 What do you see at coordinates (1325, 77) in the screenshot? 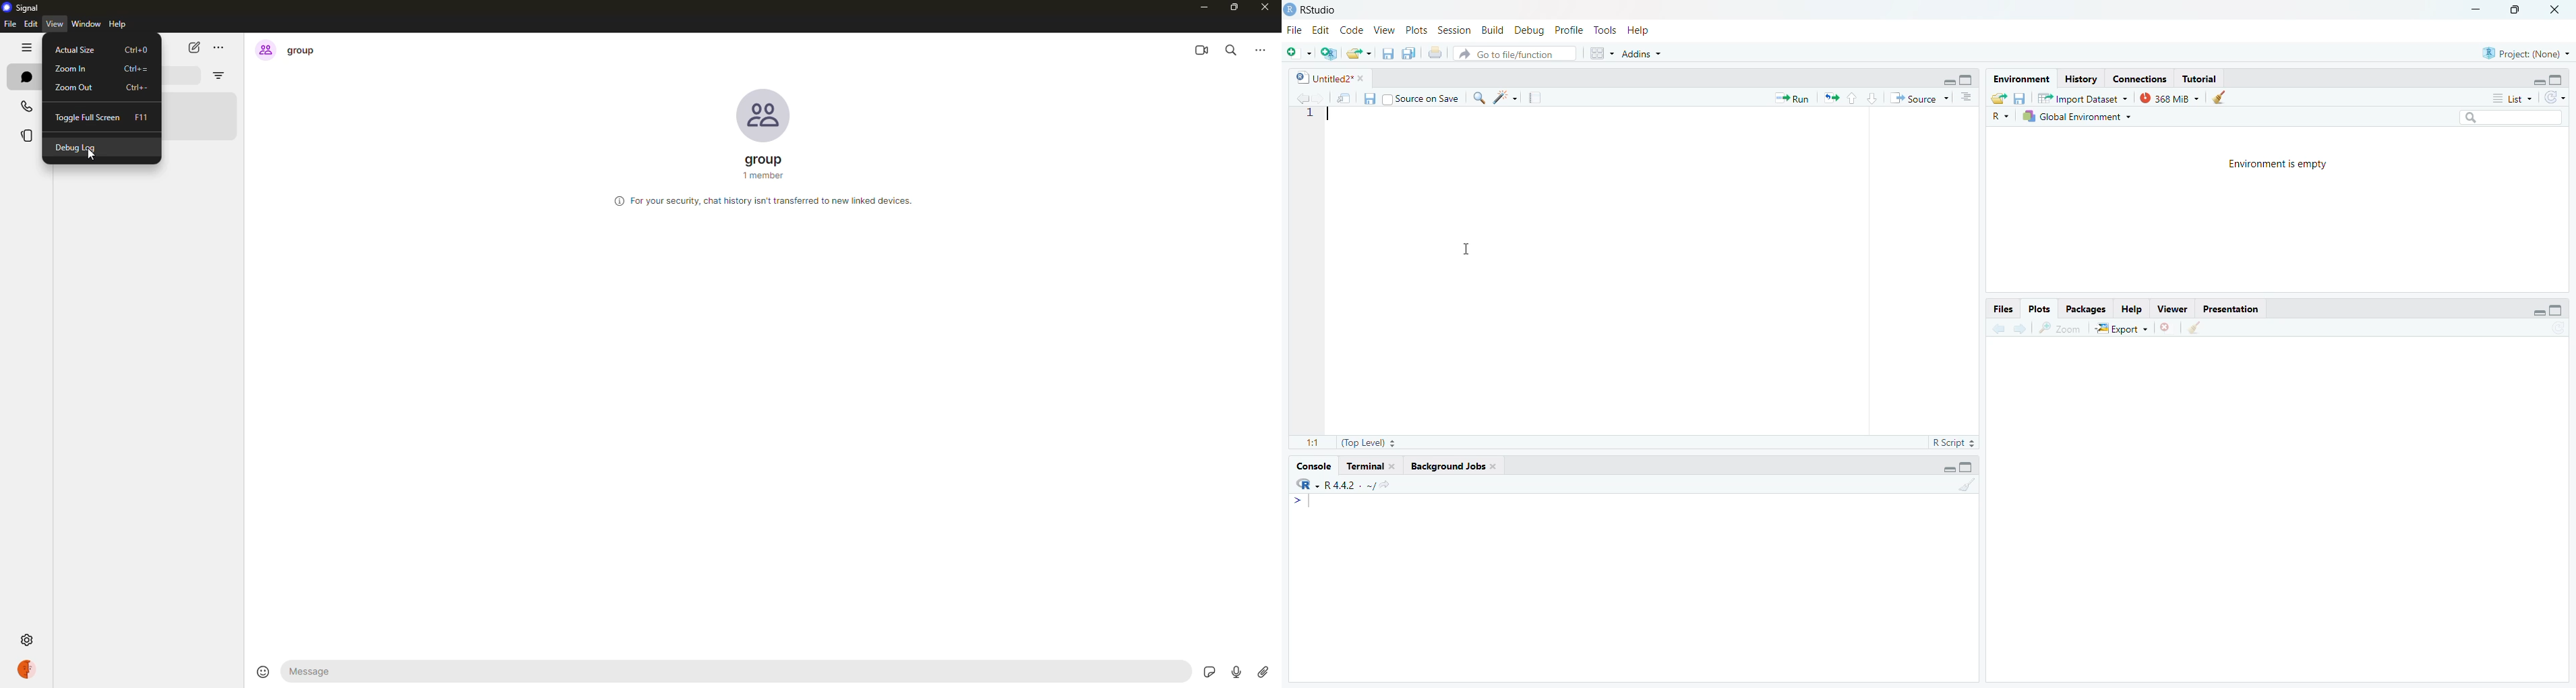
I see `| Untitled2* *` at bounding box center [1325, 77].